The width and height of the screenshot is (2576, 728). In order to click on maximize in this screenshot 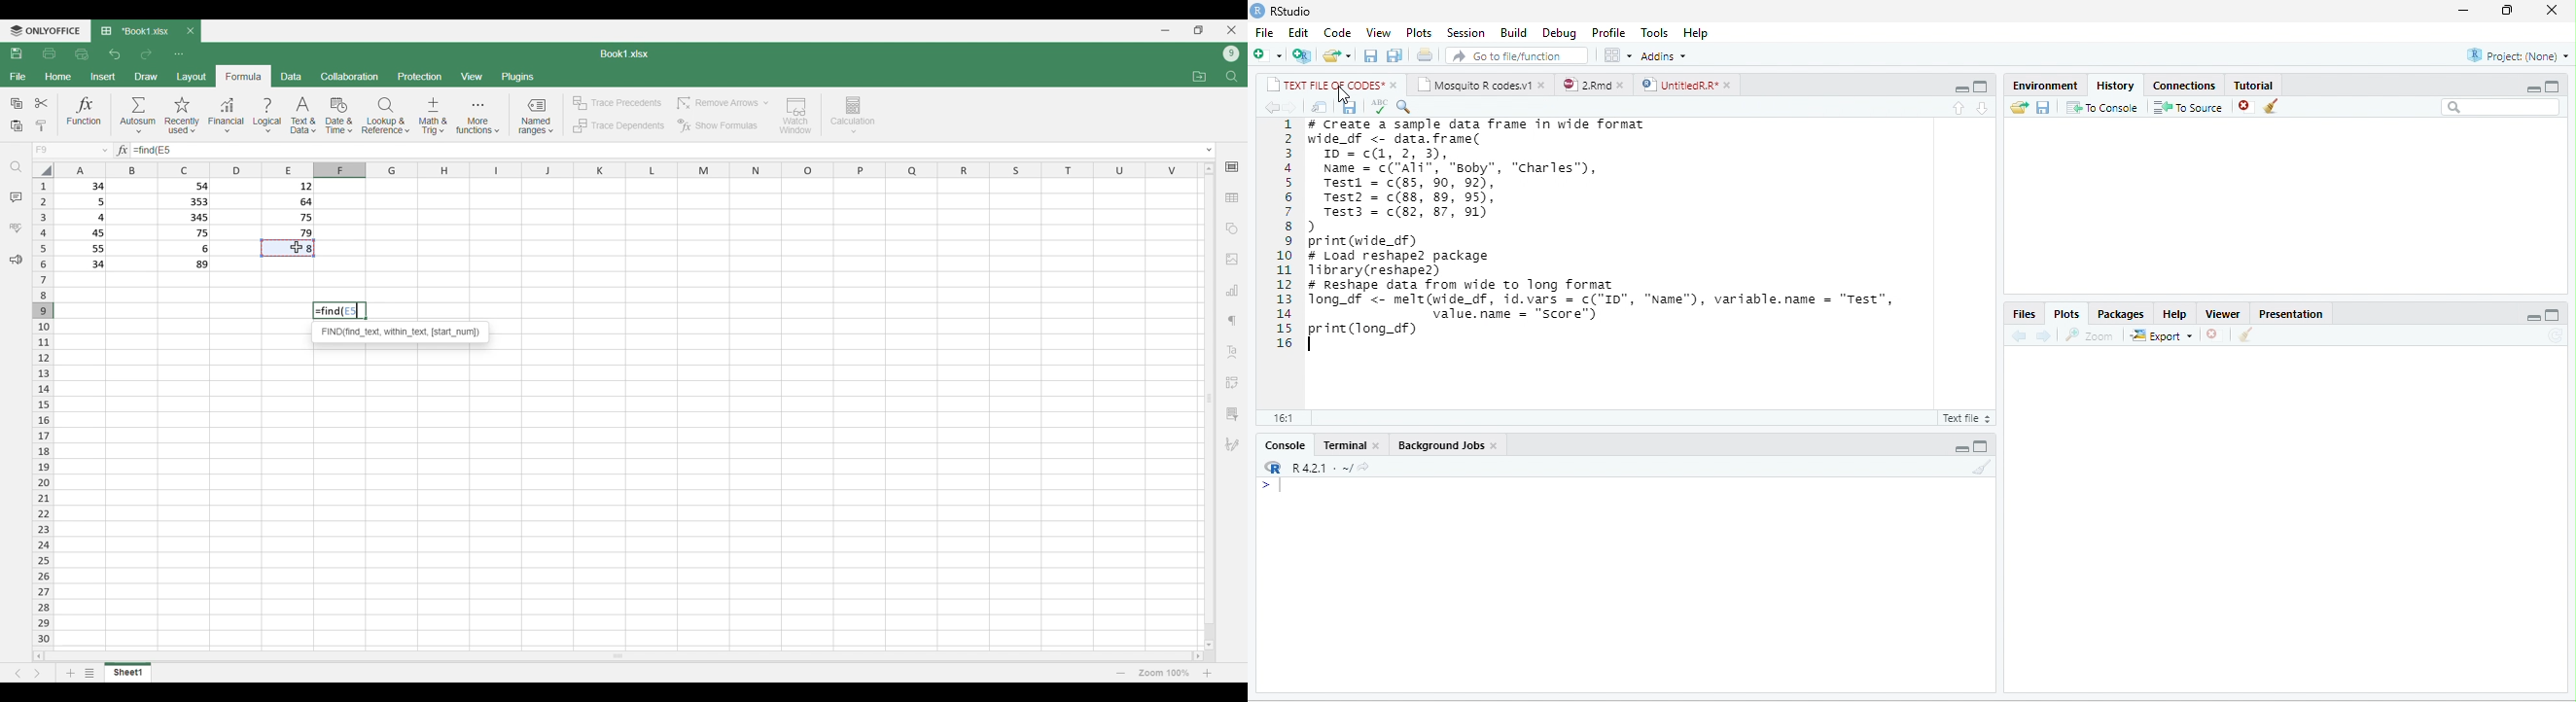, I will do `click(1981, 446)`.